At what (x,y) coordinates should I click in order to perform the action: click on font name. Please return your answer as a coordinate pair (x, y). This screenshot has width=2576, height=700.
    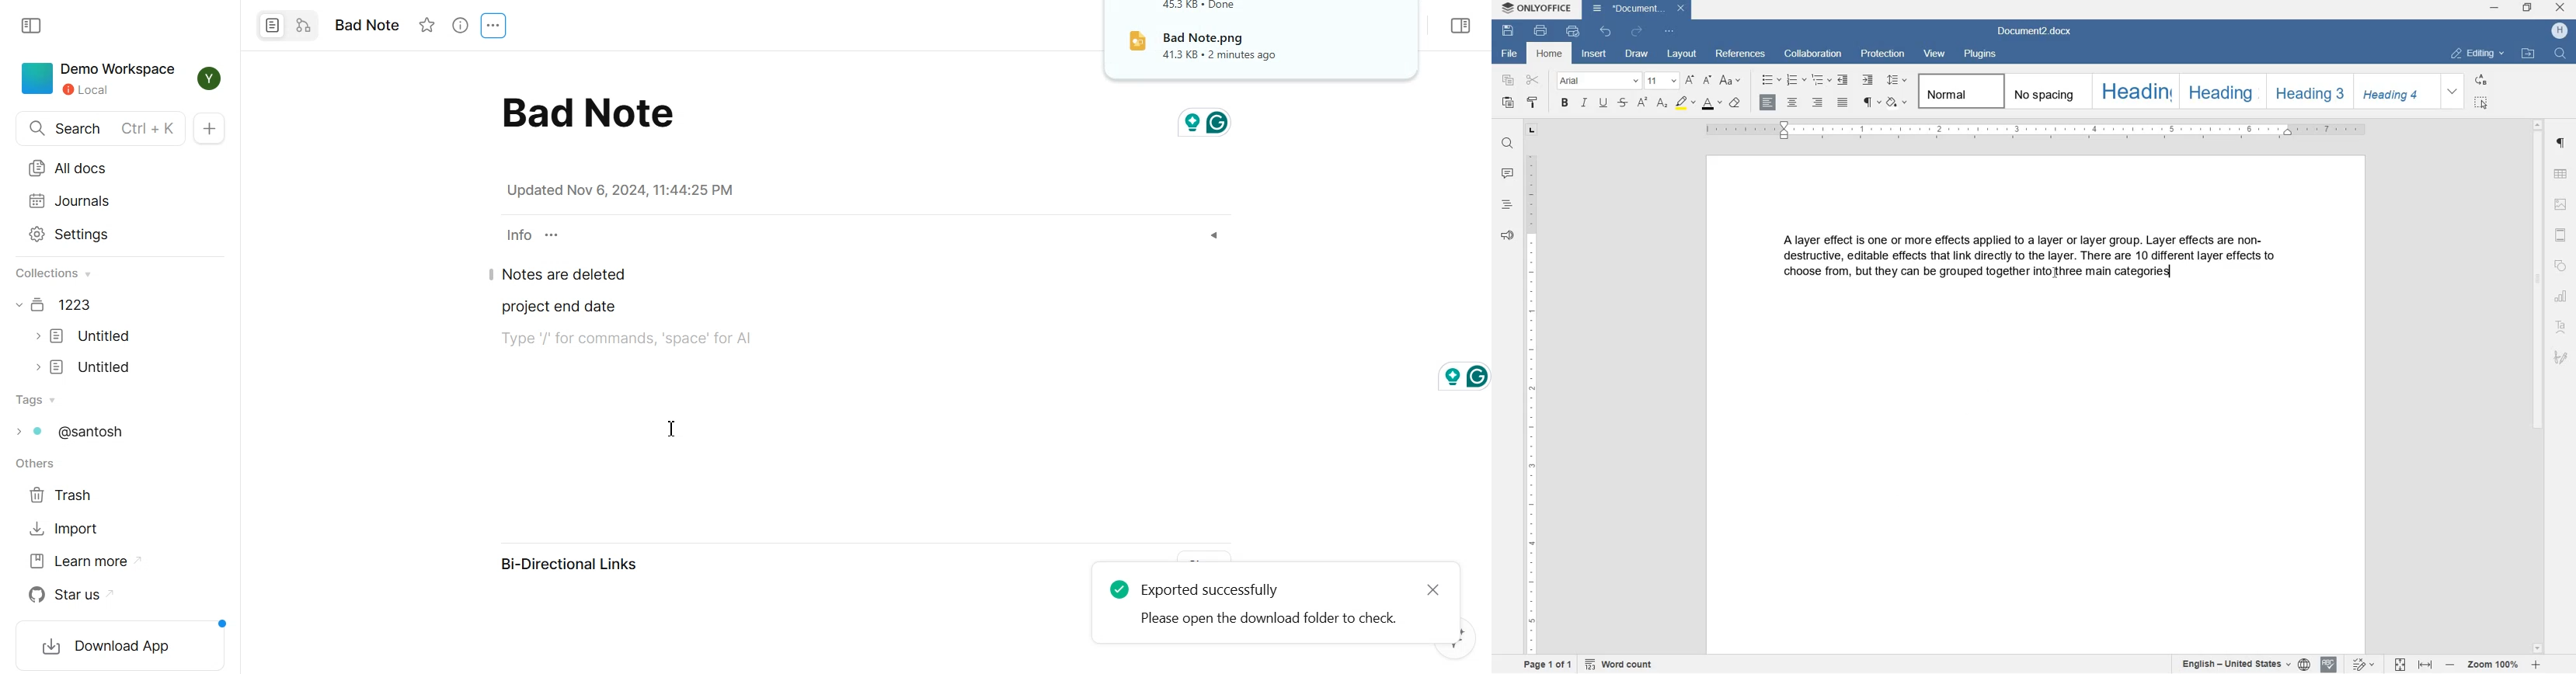
    Looking at the image, I should click on (1597, 81).